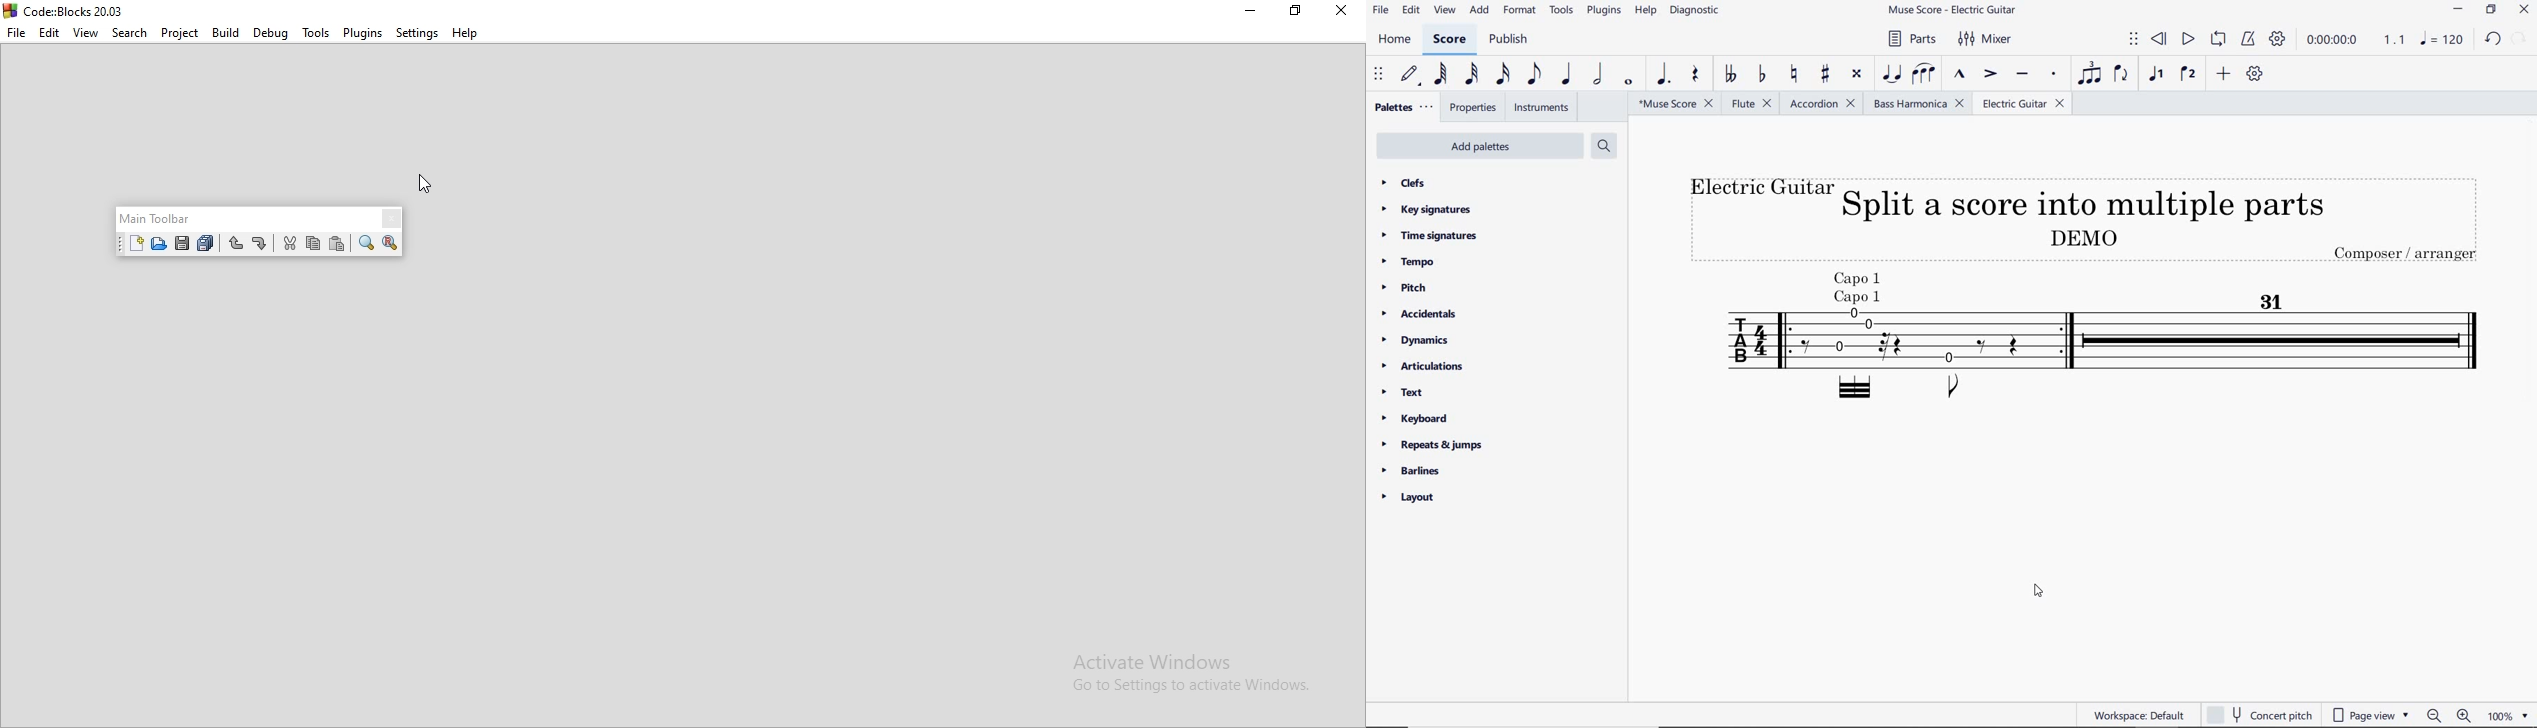 This screenshot has width=2548, height=728. What do you see at coordinates (2259, 715) in the screenshot?
I see `concert pitch` at bounding box center [2259, 715].